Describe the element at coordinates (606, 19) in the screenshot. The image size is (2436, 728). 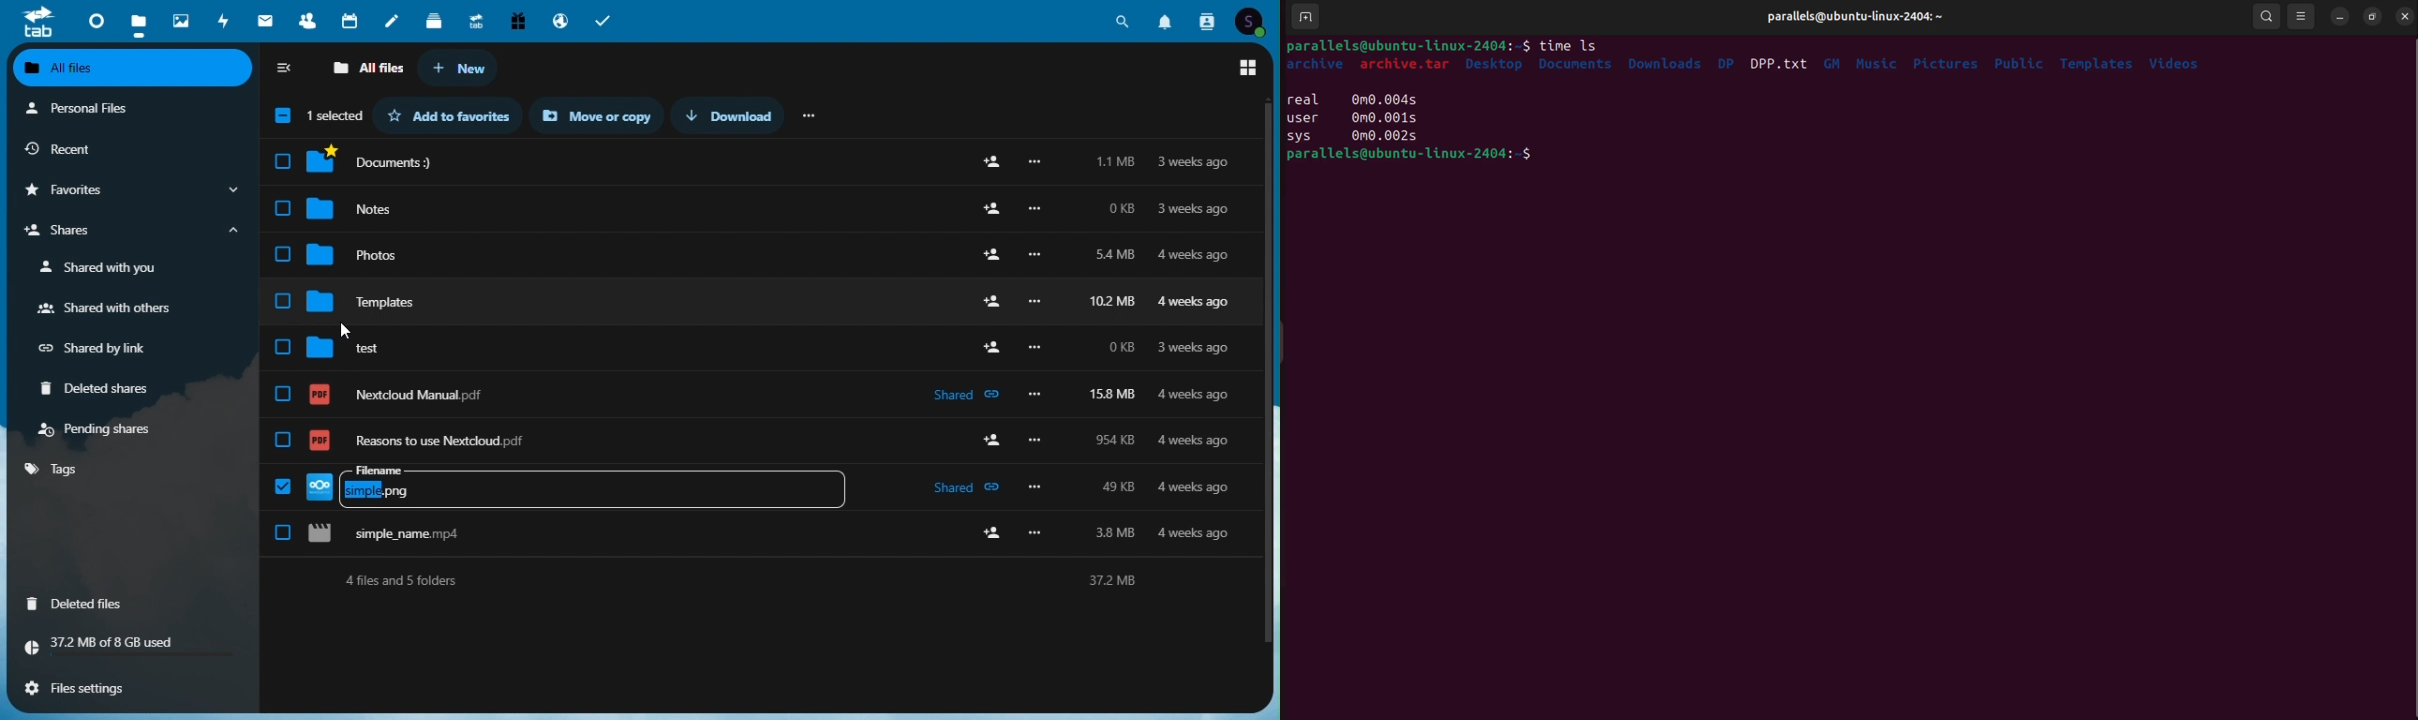
I see `tasks` at that location.